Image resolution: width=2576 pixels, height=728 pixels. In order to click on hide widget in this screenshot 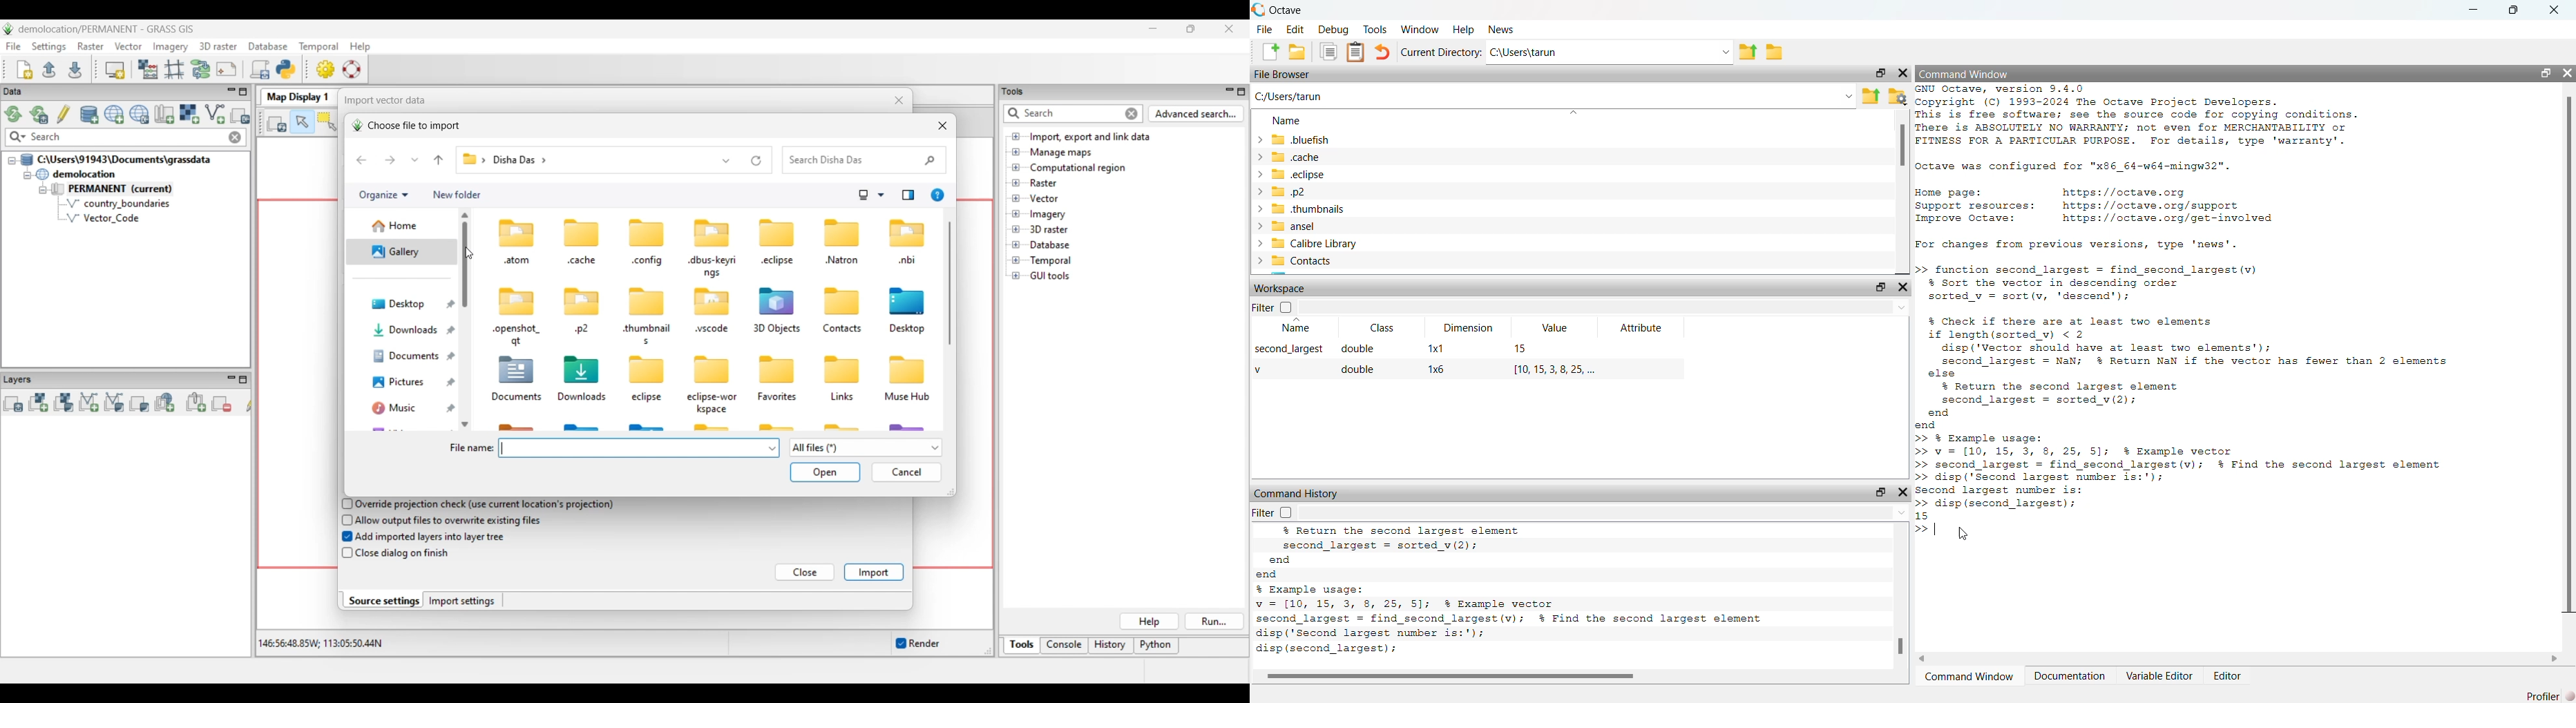, I will do `click(1904, 74)`.